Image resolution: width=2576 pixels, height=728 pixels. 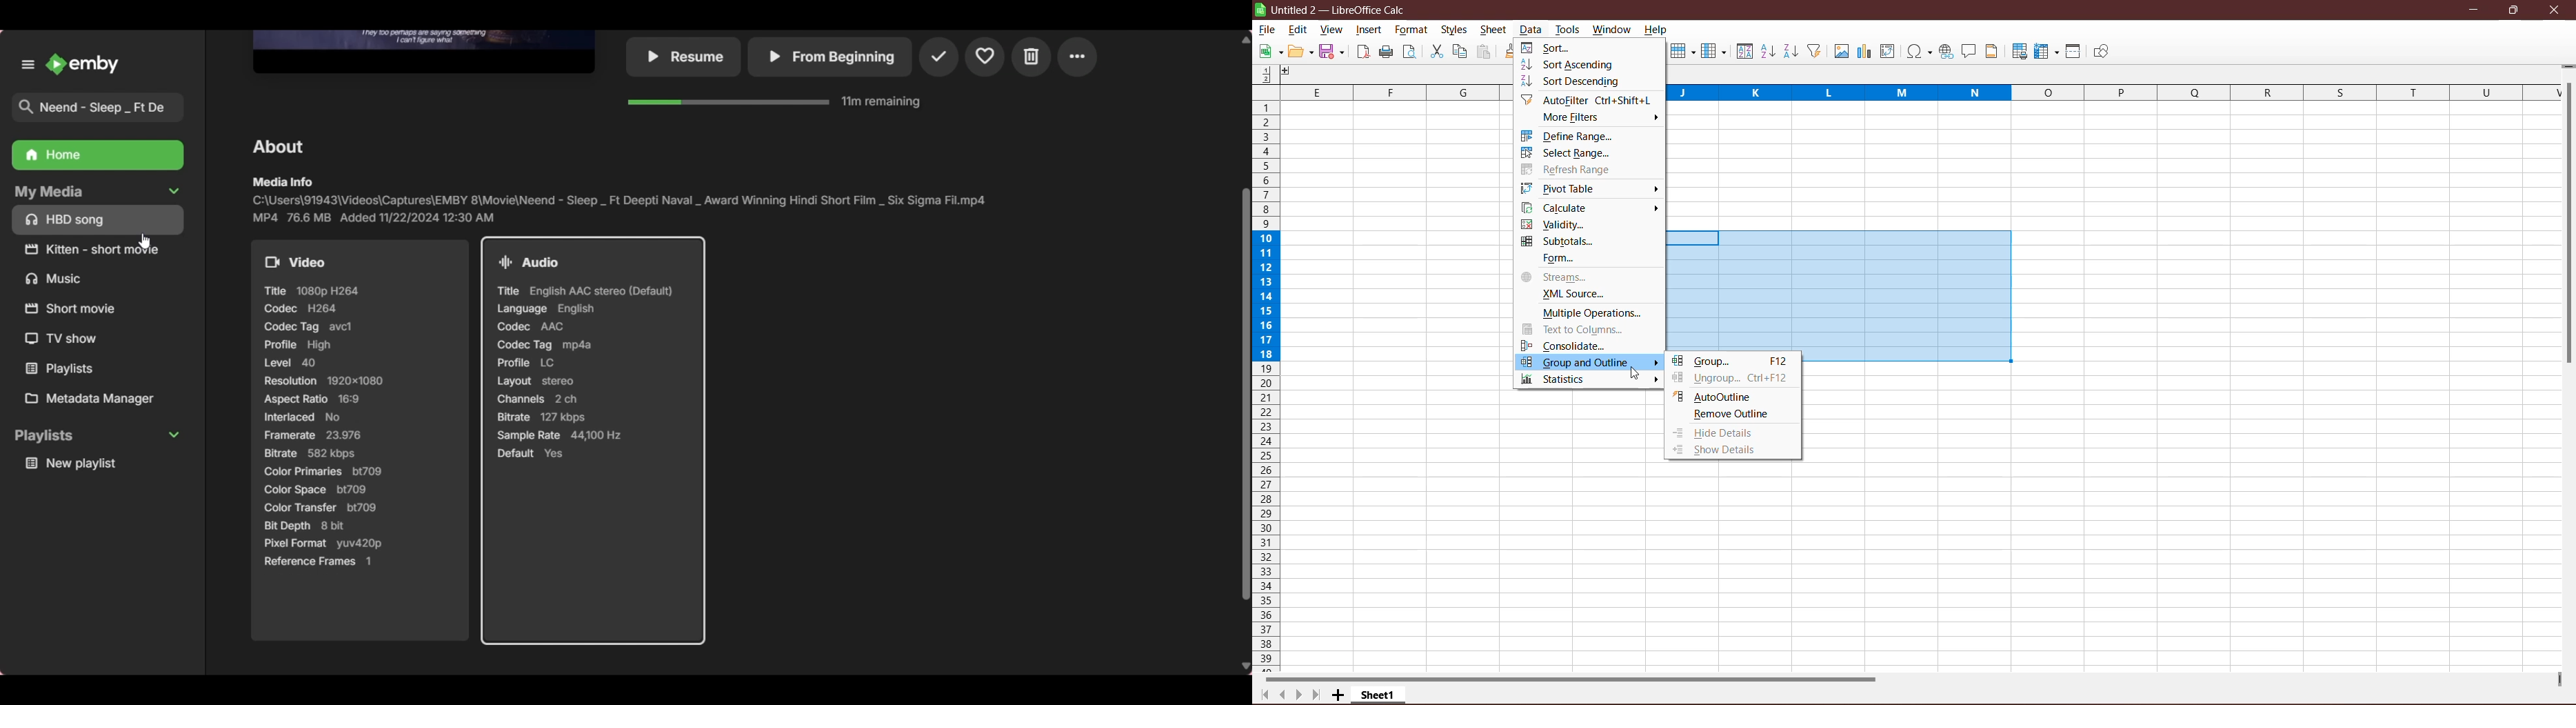 What do you see at coordinates (2019, 52) in the screenshot?
I see `Define Print Area` at bounding box center [2019, 52].